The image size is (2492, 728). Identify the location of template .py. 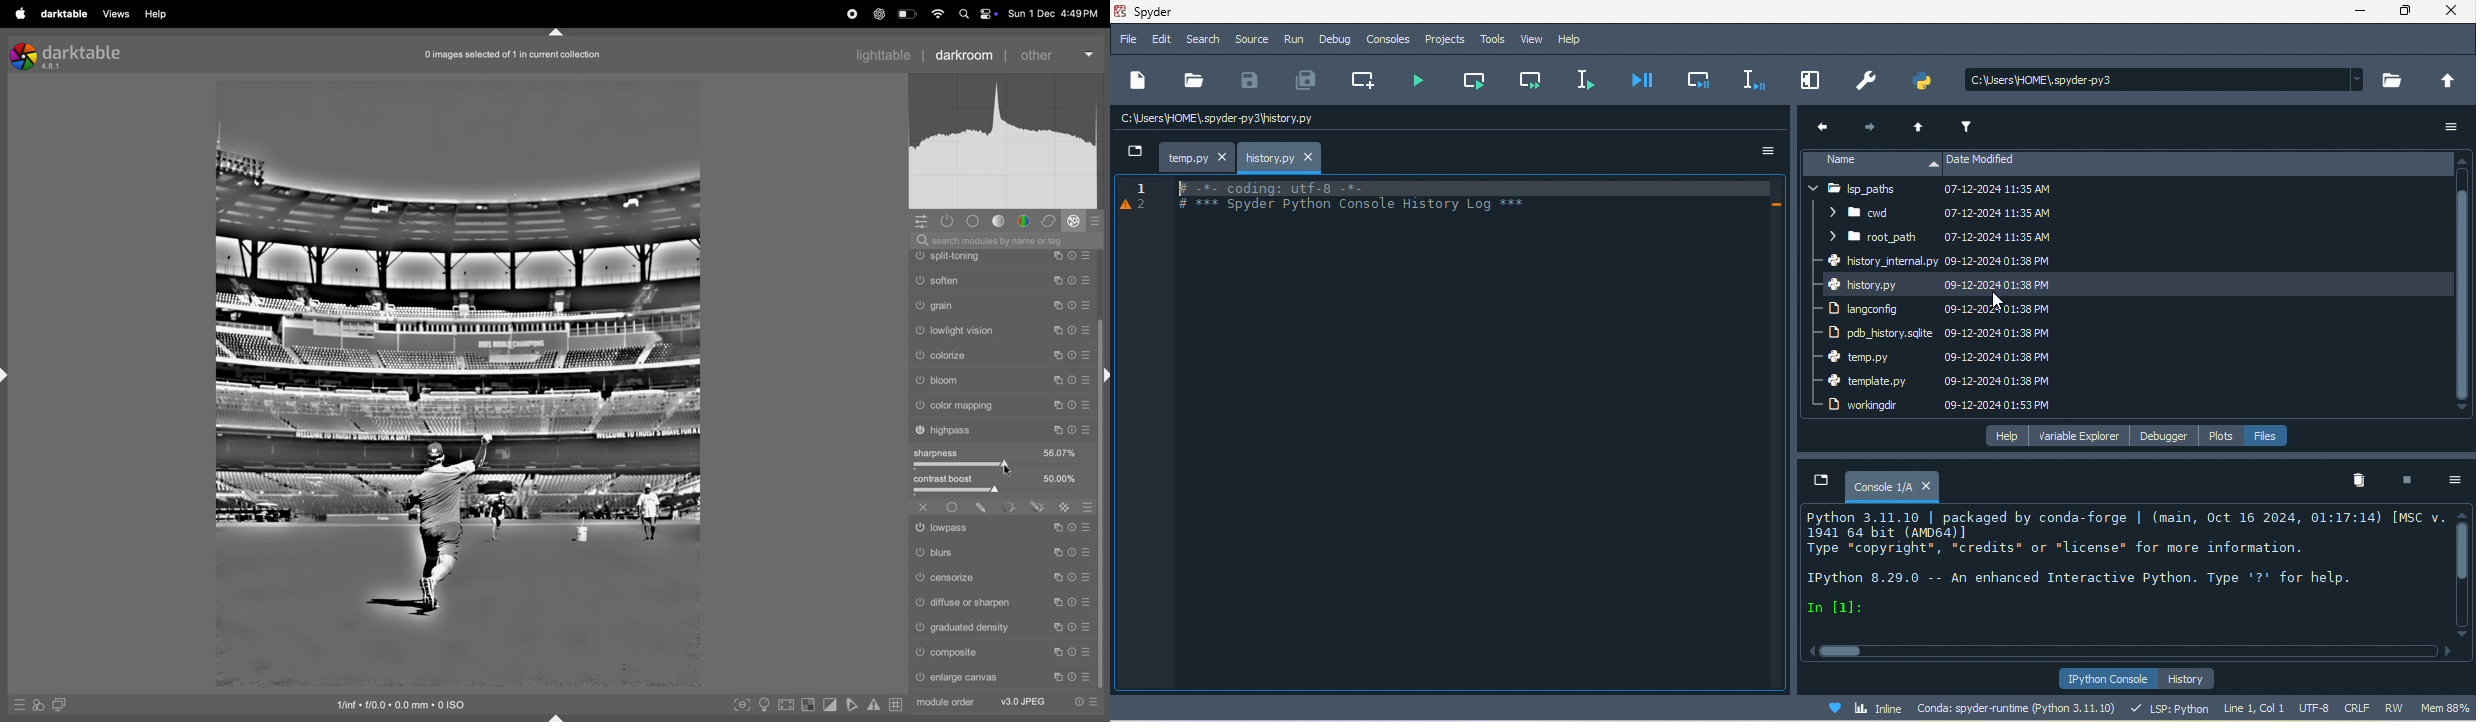
(1870, 384).